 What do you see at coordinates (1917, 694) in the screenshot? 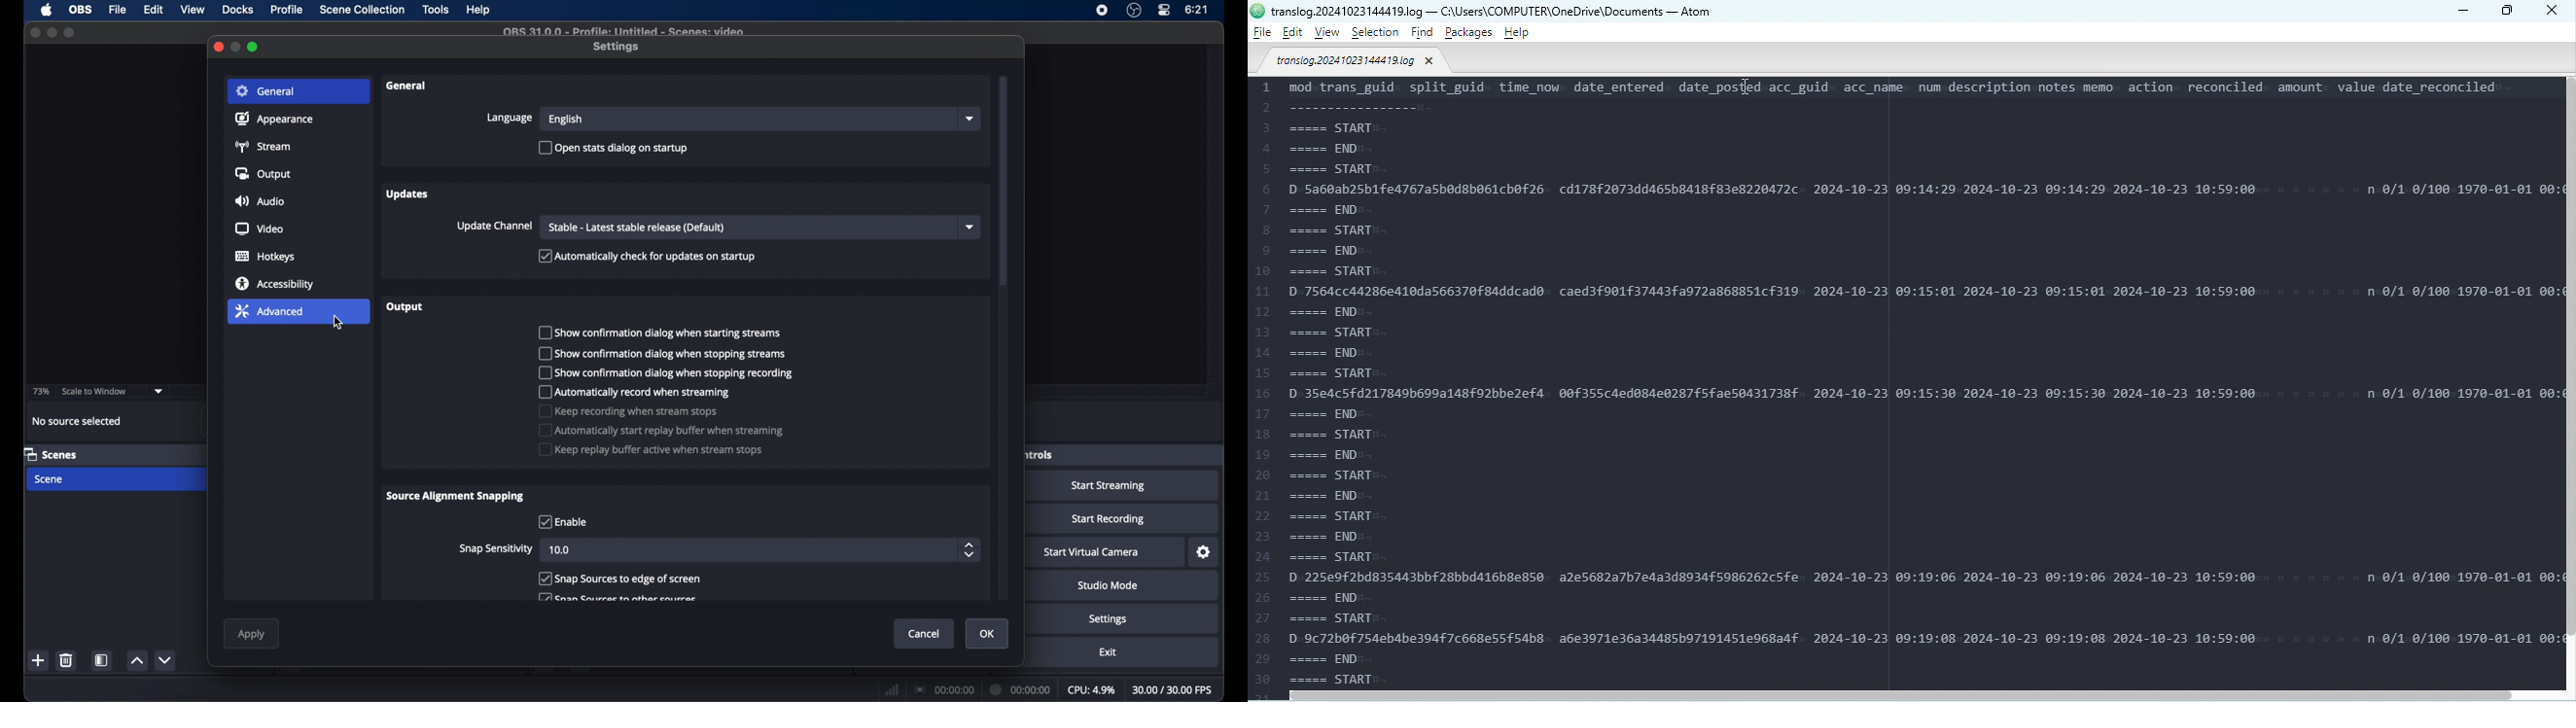
I see `Horizontal scroll bar` at bounding box center [1917, 694].